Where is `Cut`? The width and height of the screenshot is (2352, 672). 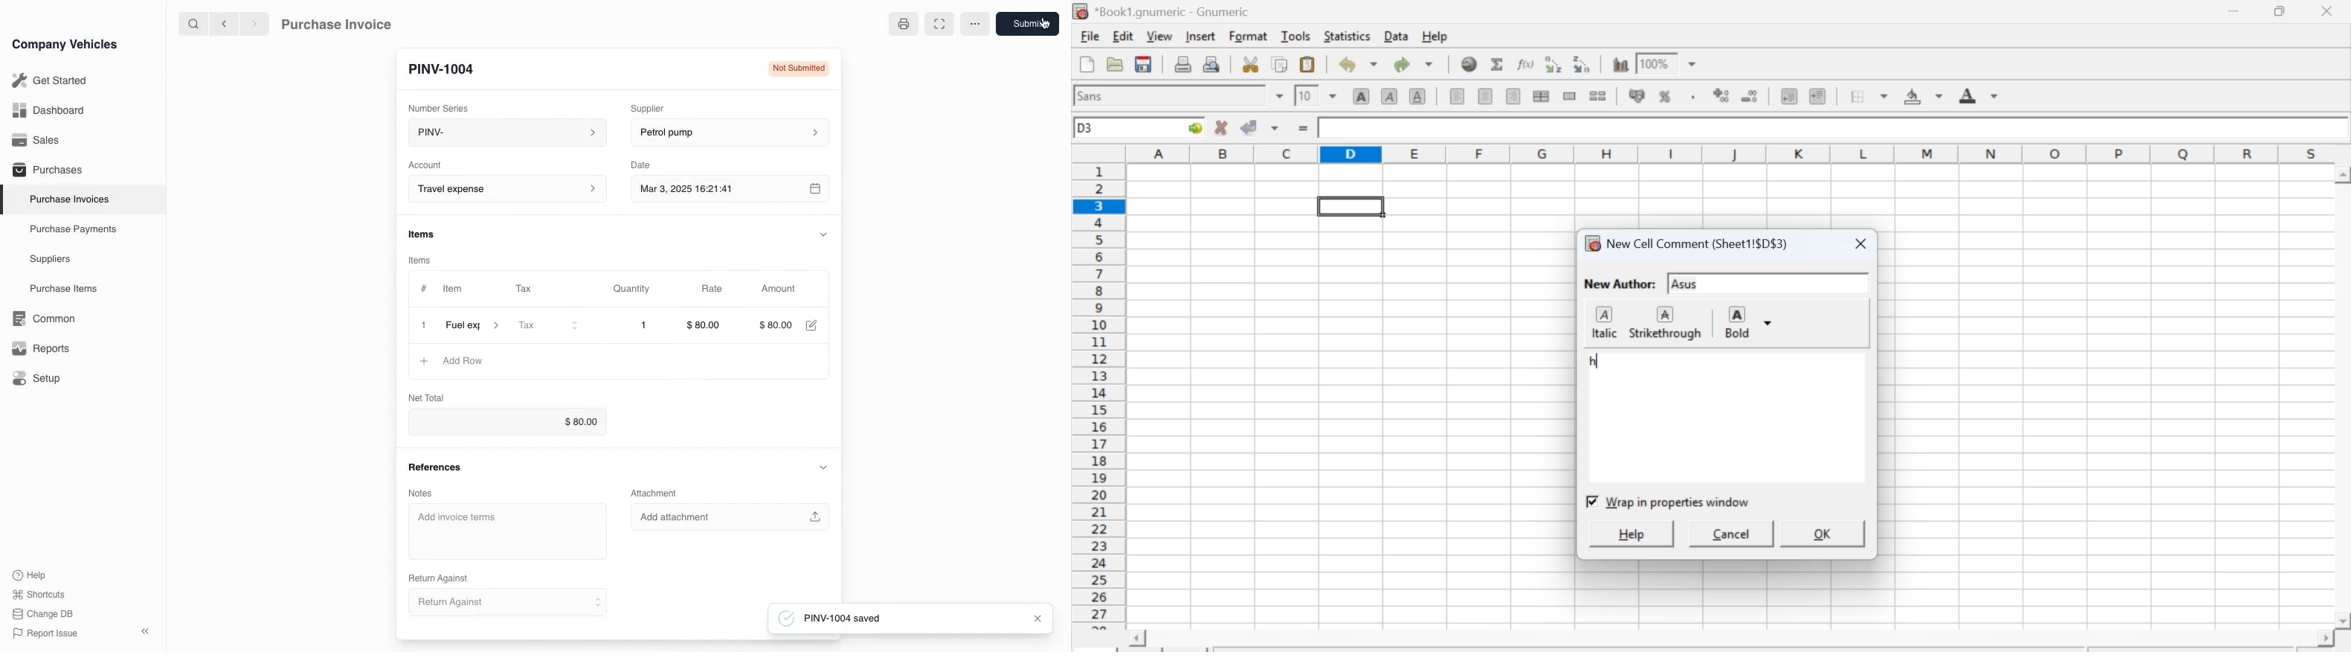 Cut is located at coordinates (1251, 64).